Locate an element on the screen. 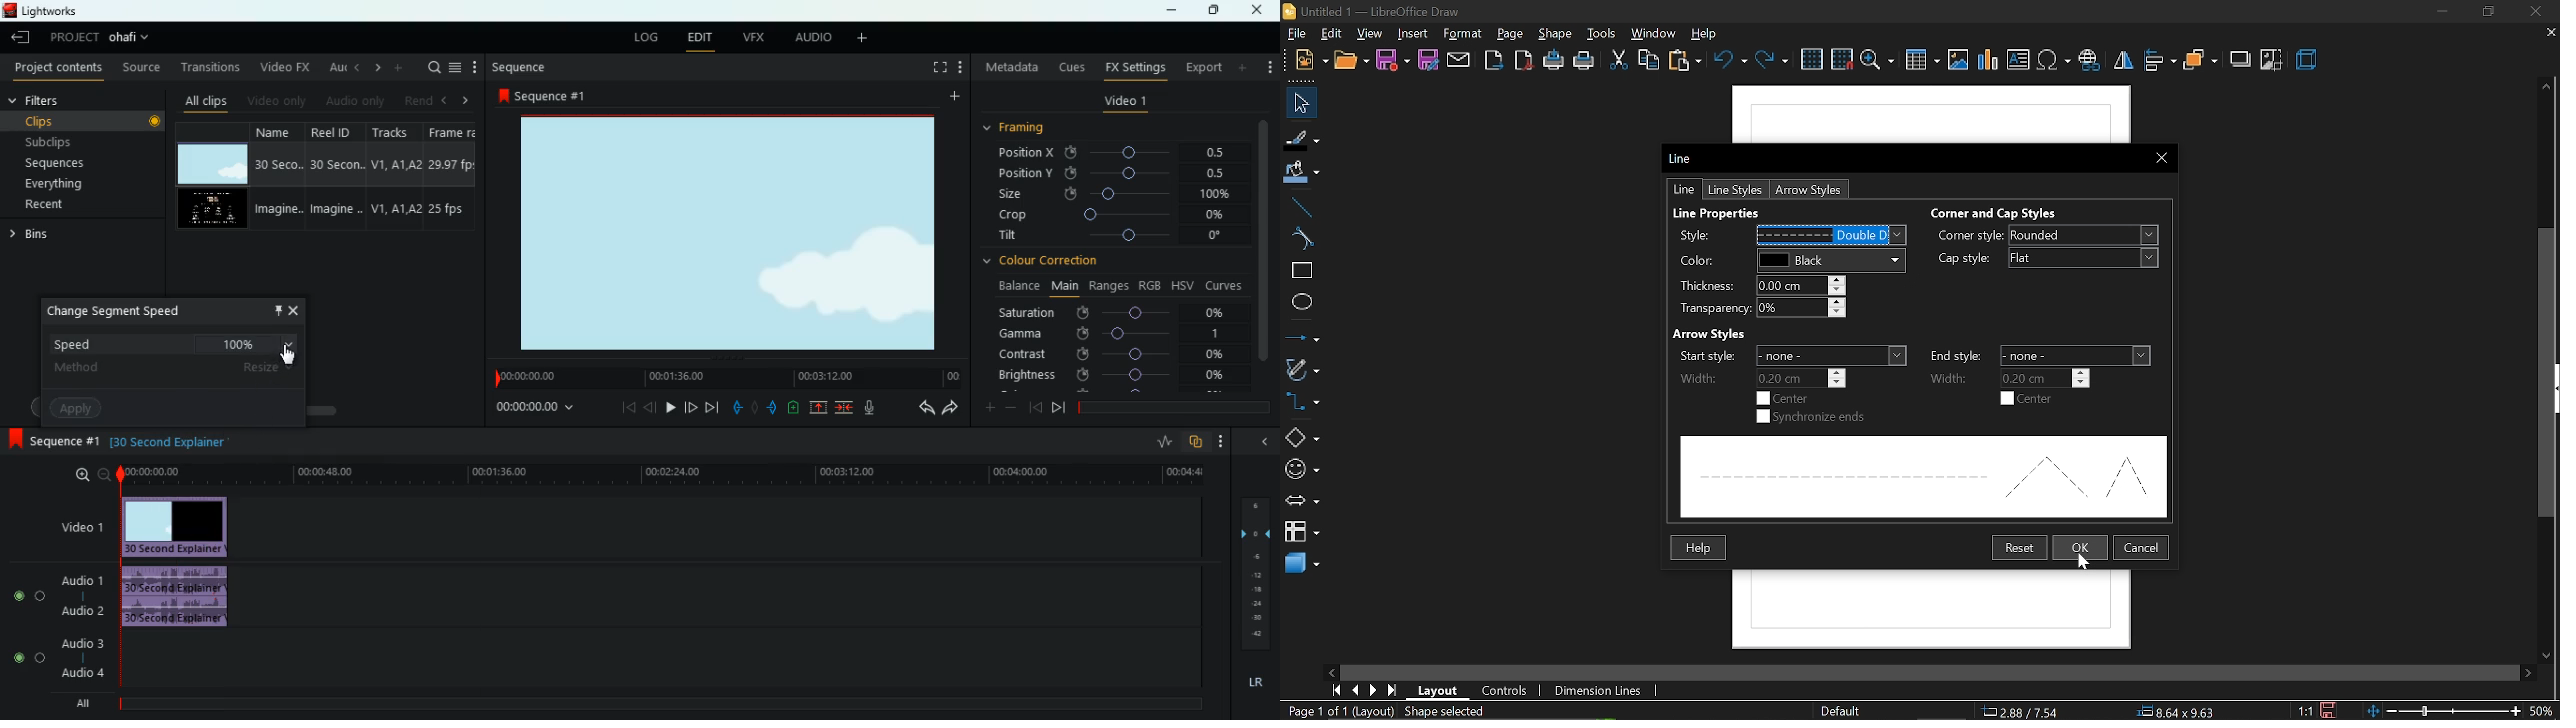 The image size is (2576, 728). image is located at coordinates (727, 232).